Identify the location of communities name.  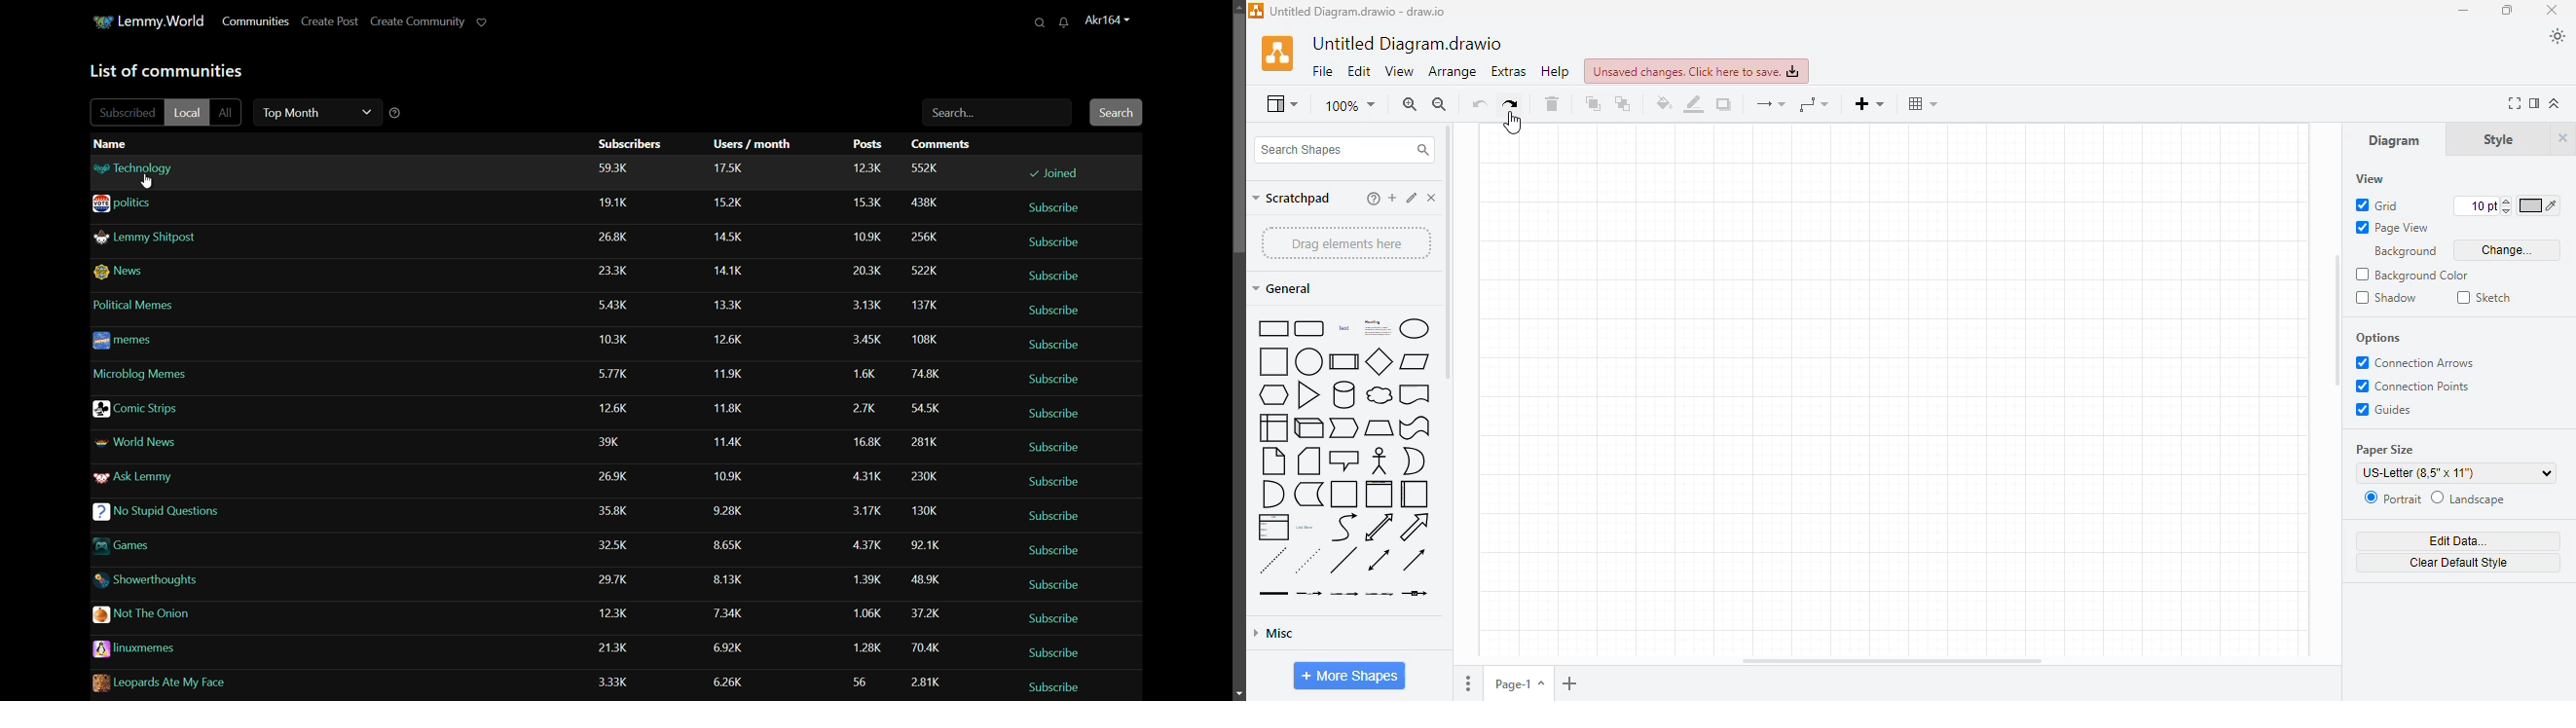
(149, 578).